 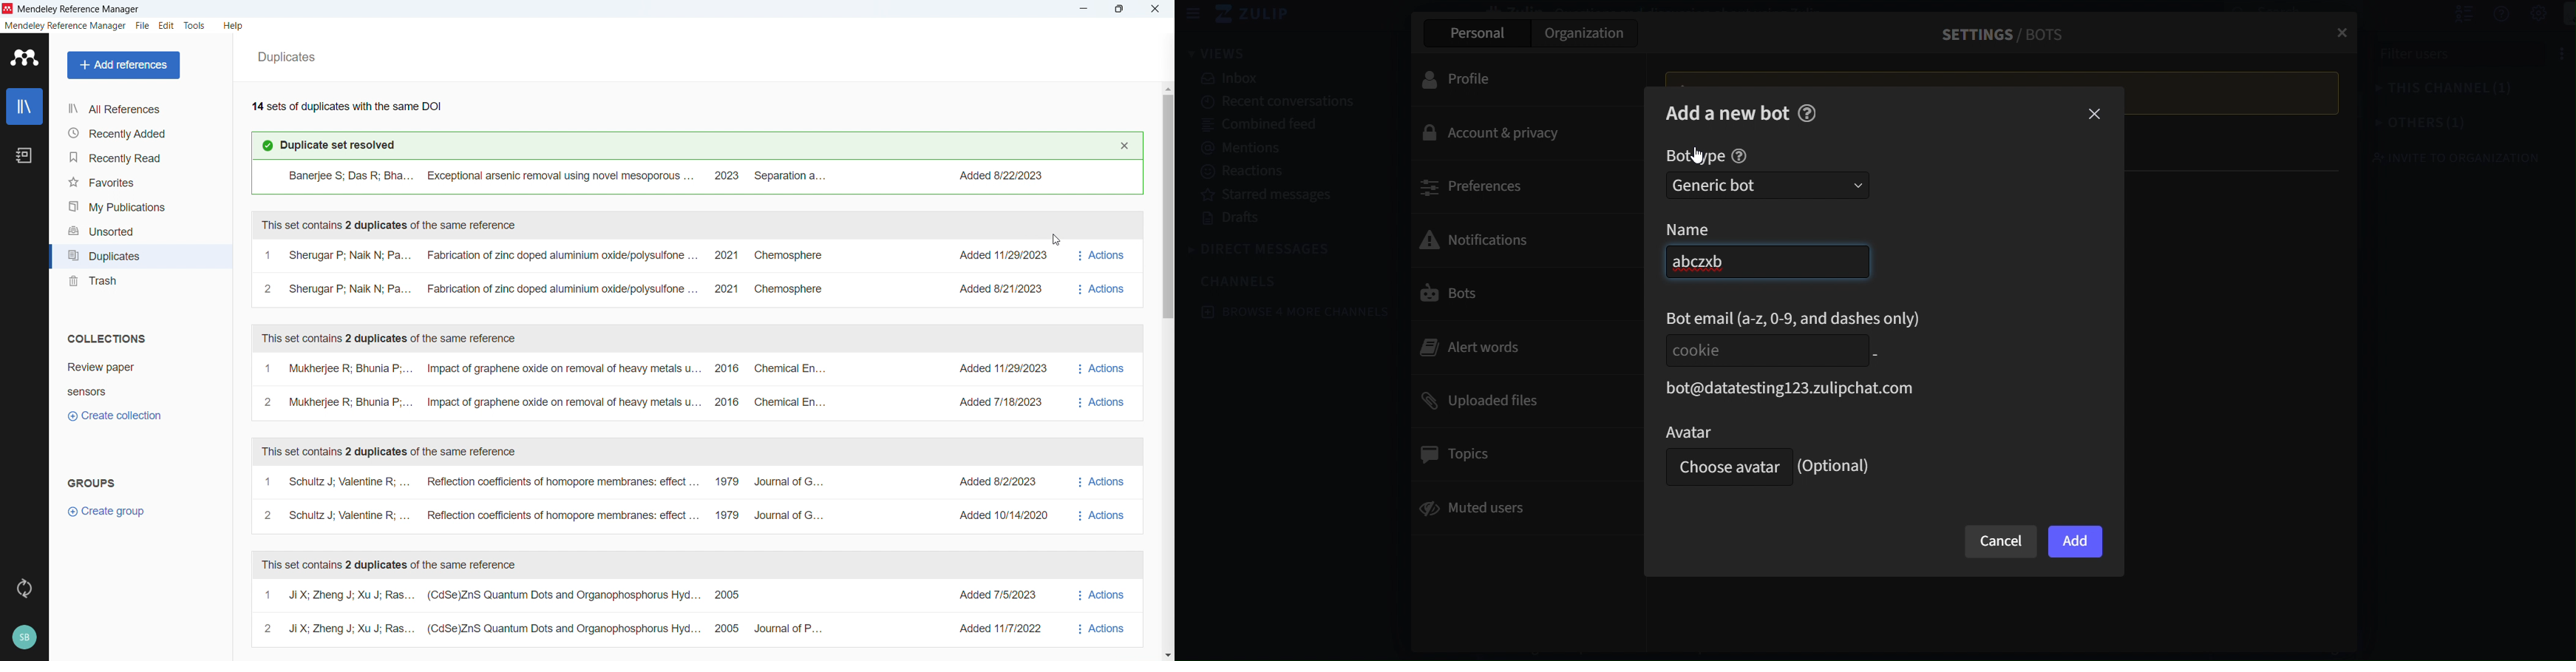 What do you see at coordinates (1525, 511) in the screenshot?
I see `muted users` at bounding box center [1525, 511].